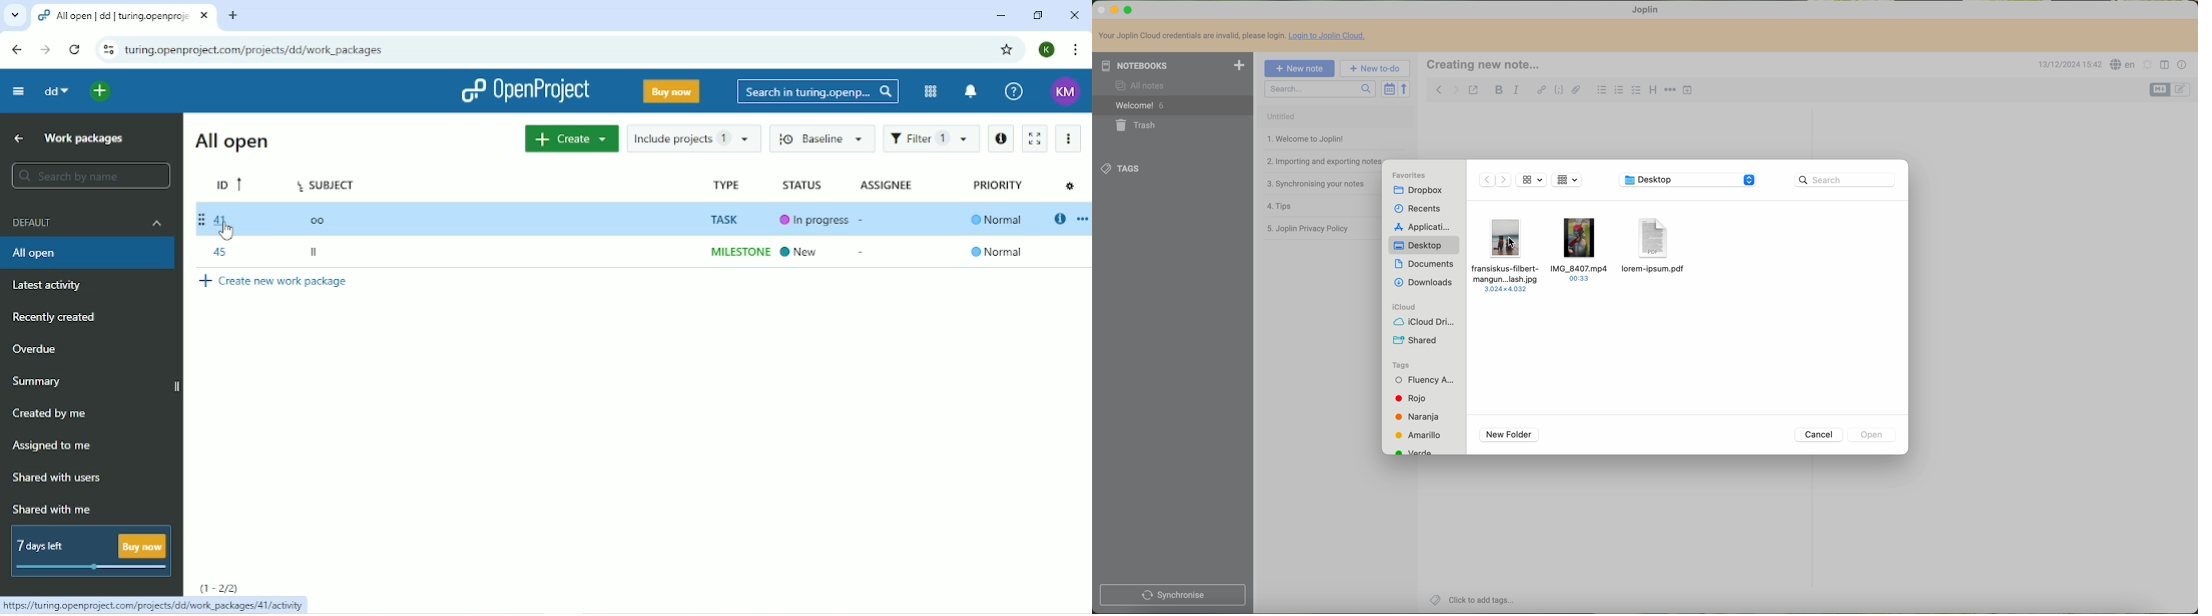 This screenshot has width=2212, height=616. What do you see at coordinates (1236, 37) in the screenshot?
I see `Your Joplin Cloud credentials are invalid, please login. Login to Joplin Cloud` at bounding box center [1236, 37].